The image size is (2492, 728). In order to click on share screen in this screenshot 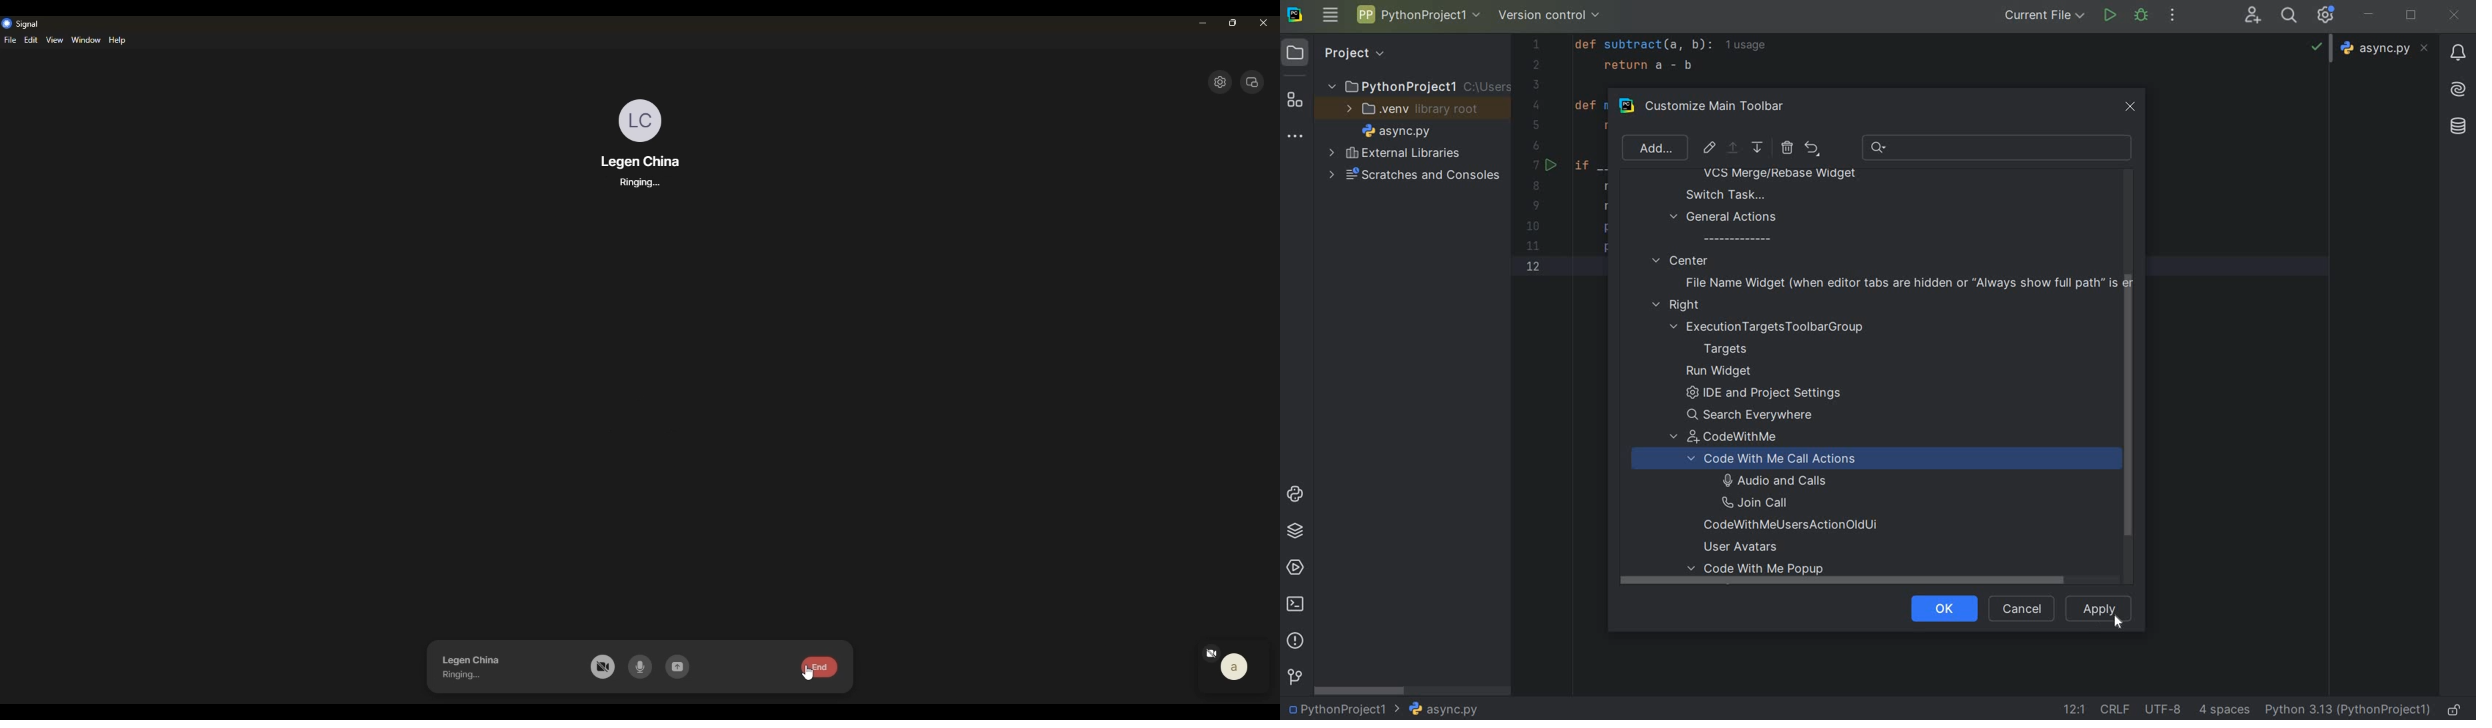, I will do `click(681, 665)`.